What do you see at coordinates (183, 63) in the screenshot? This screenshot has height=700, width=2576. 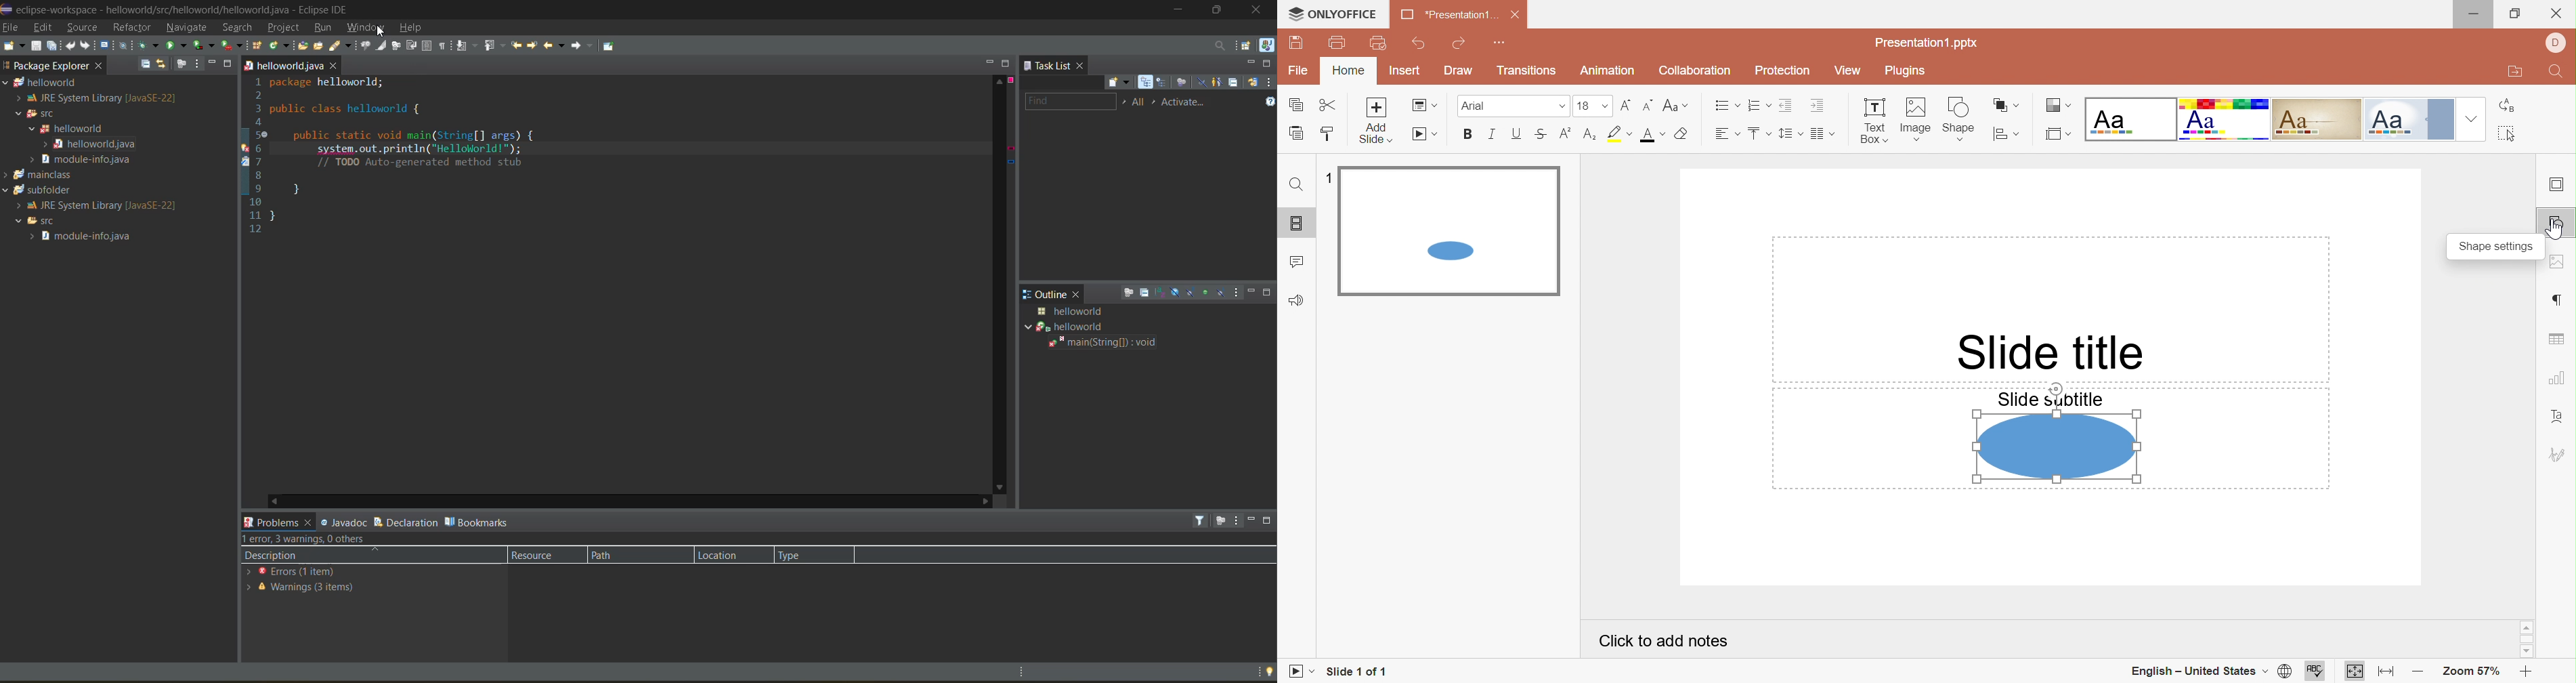 I see `focus on active task` at bounding box center [183, 63].